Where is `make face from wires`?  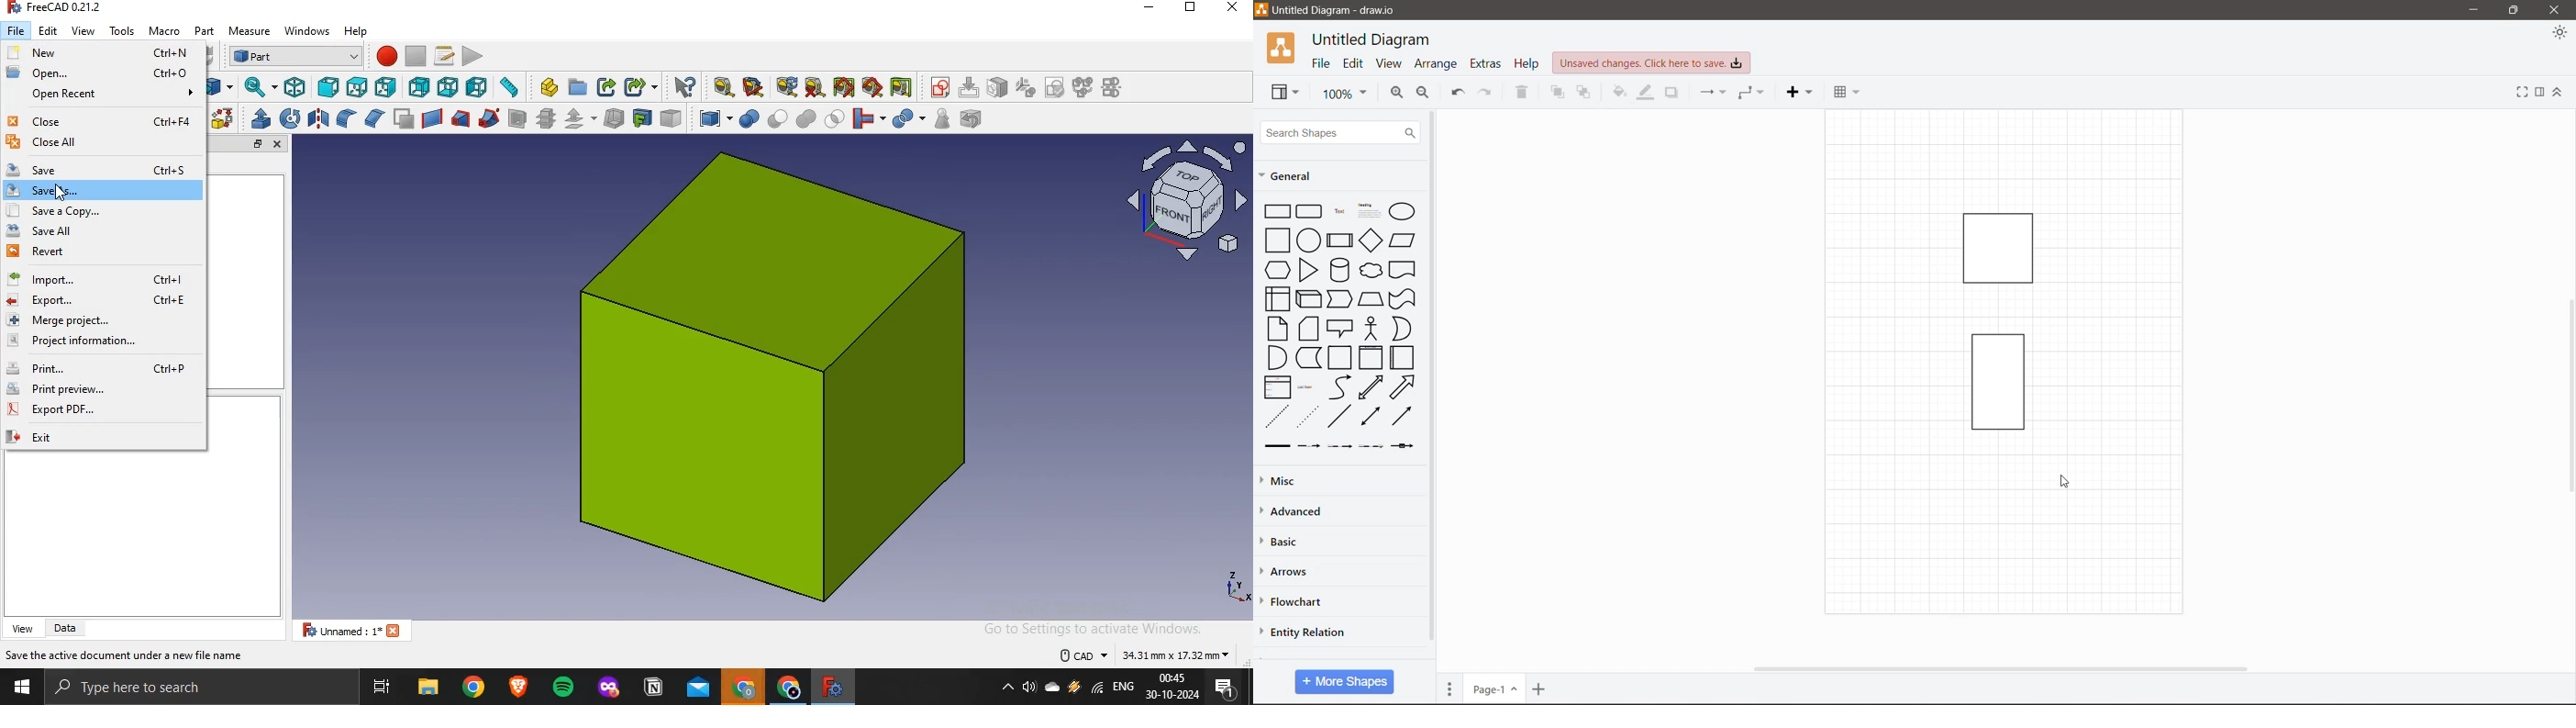
make face from wires is located at coordinates (404, 118).